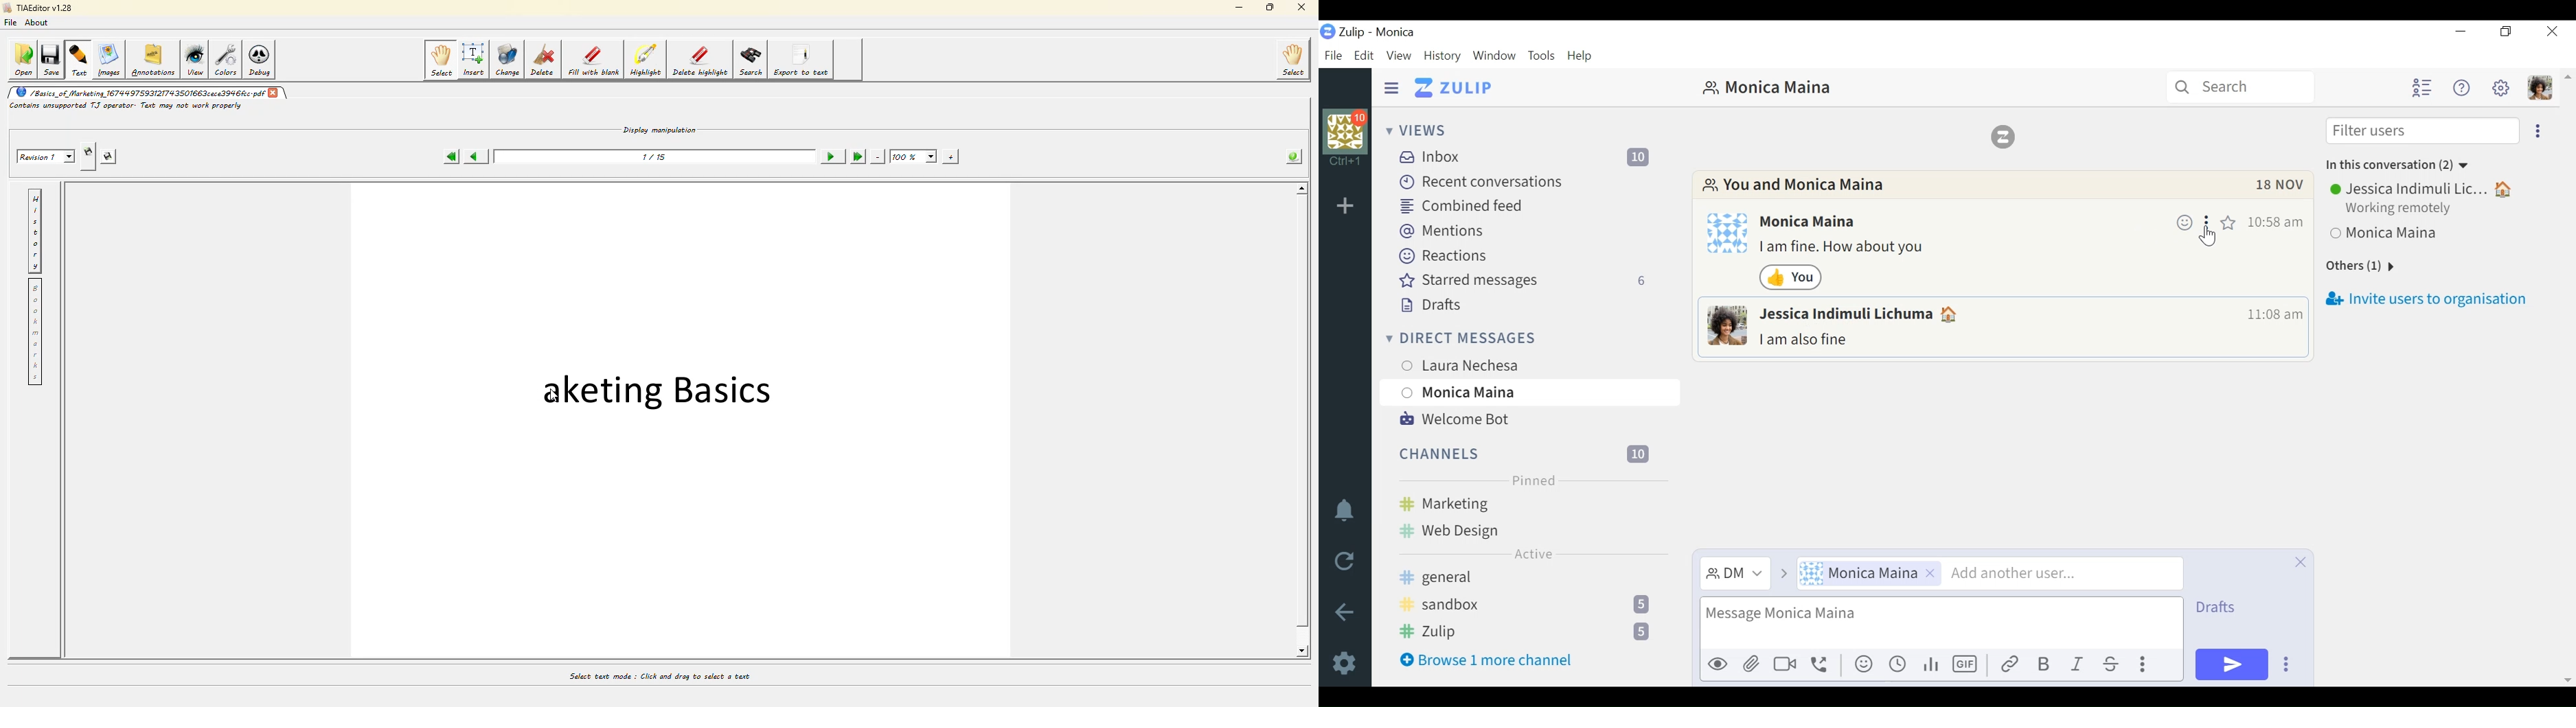 The image size is (2576, 728). What do you see at coordinates (1966, 664) in the screenshot?
I see `GIF` at bounding box center [1966, 664].